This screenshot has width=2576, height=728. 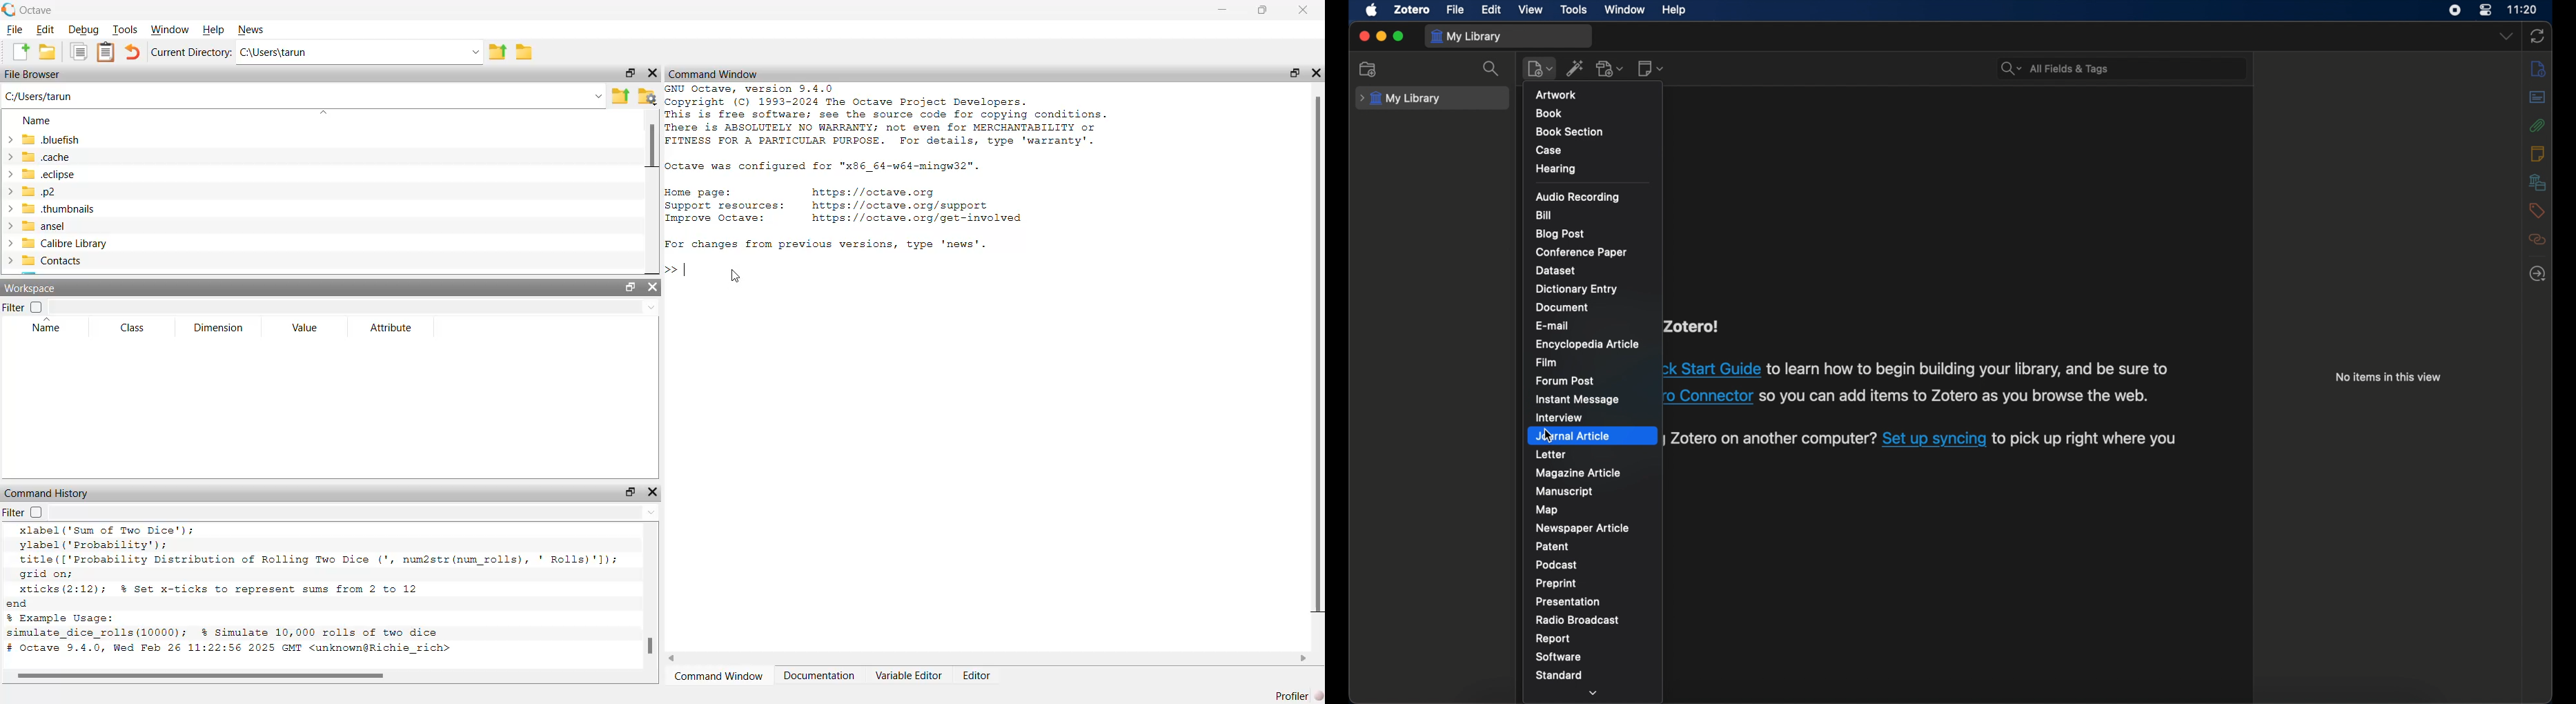 What do you see at coordinates (1559, 417) in the screenshot?
I see `interview` at bounding box center [1559, 417].